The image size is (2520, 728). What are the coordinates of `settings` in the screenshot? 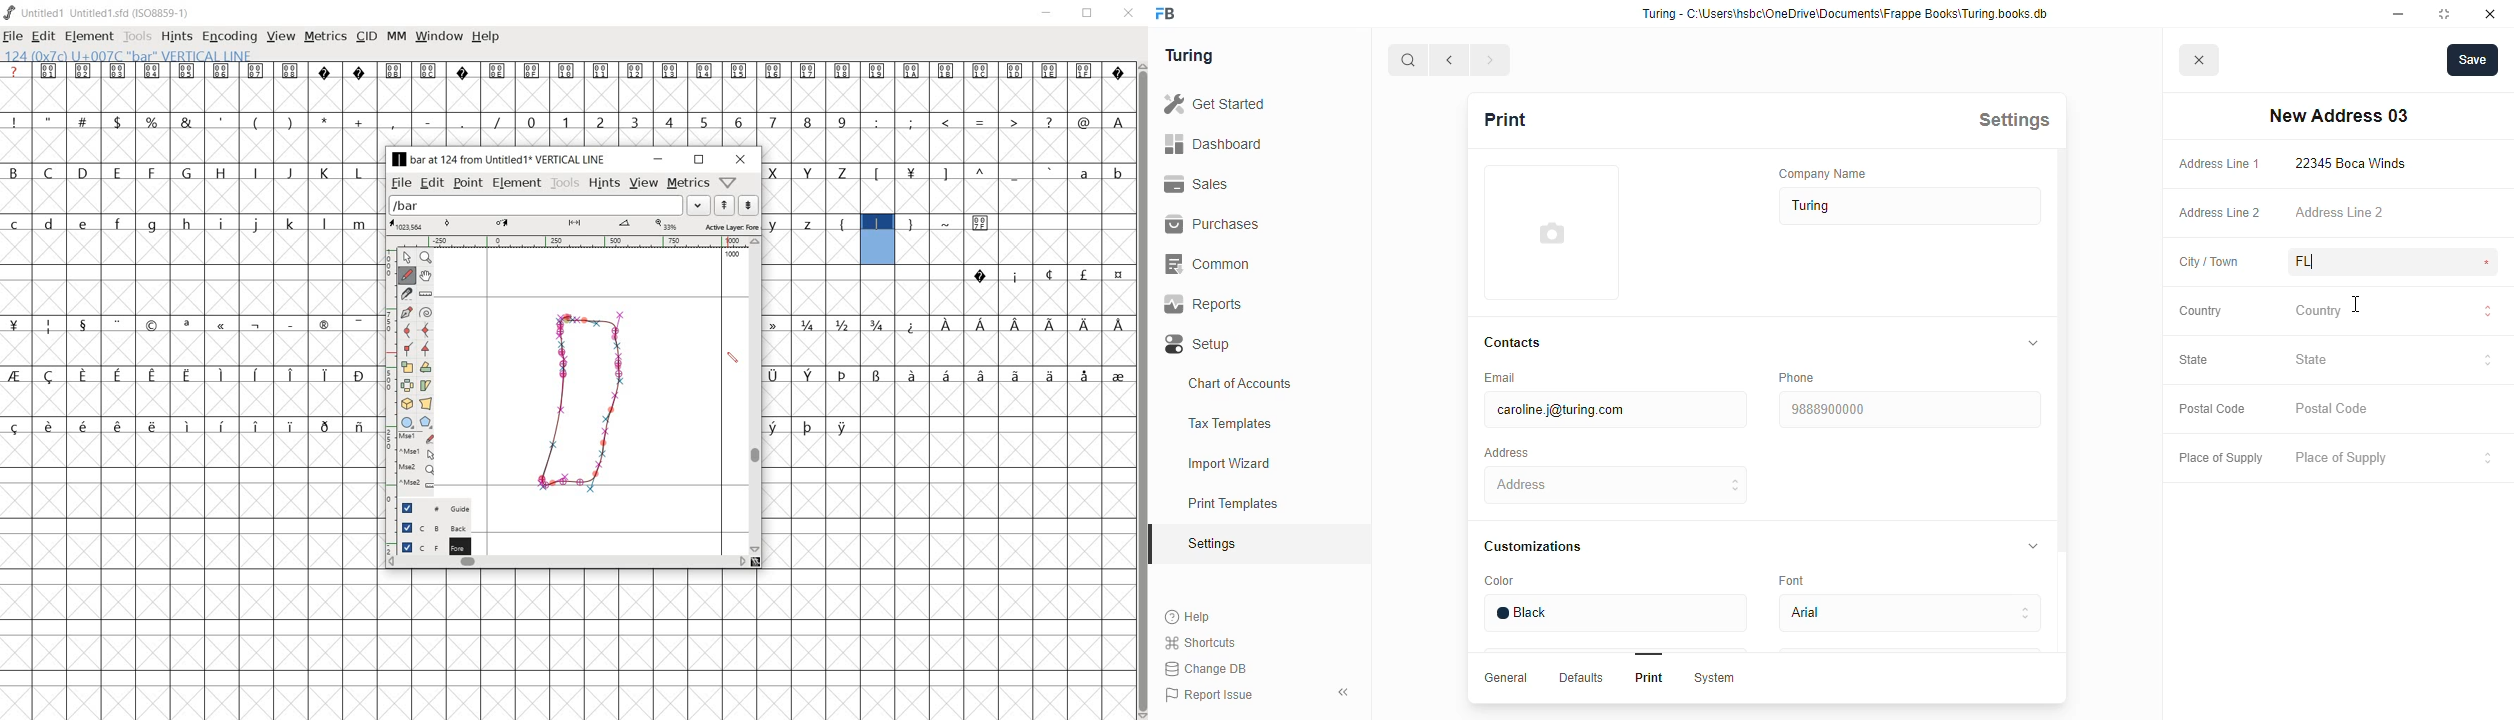 It's located at (2014, 119).